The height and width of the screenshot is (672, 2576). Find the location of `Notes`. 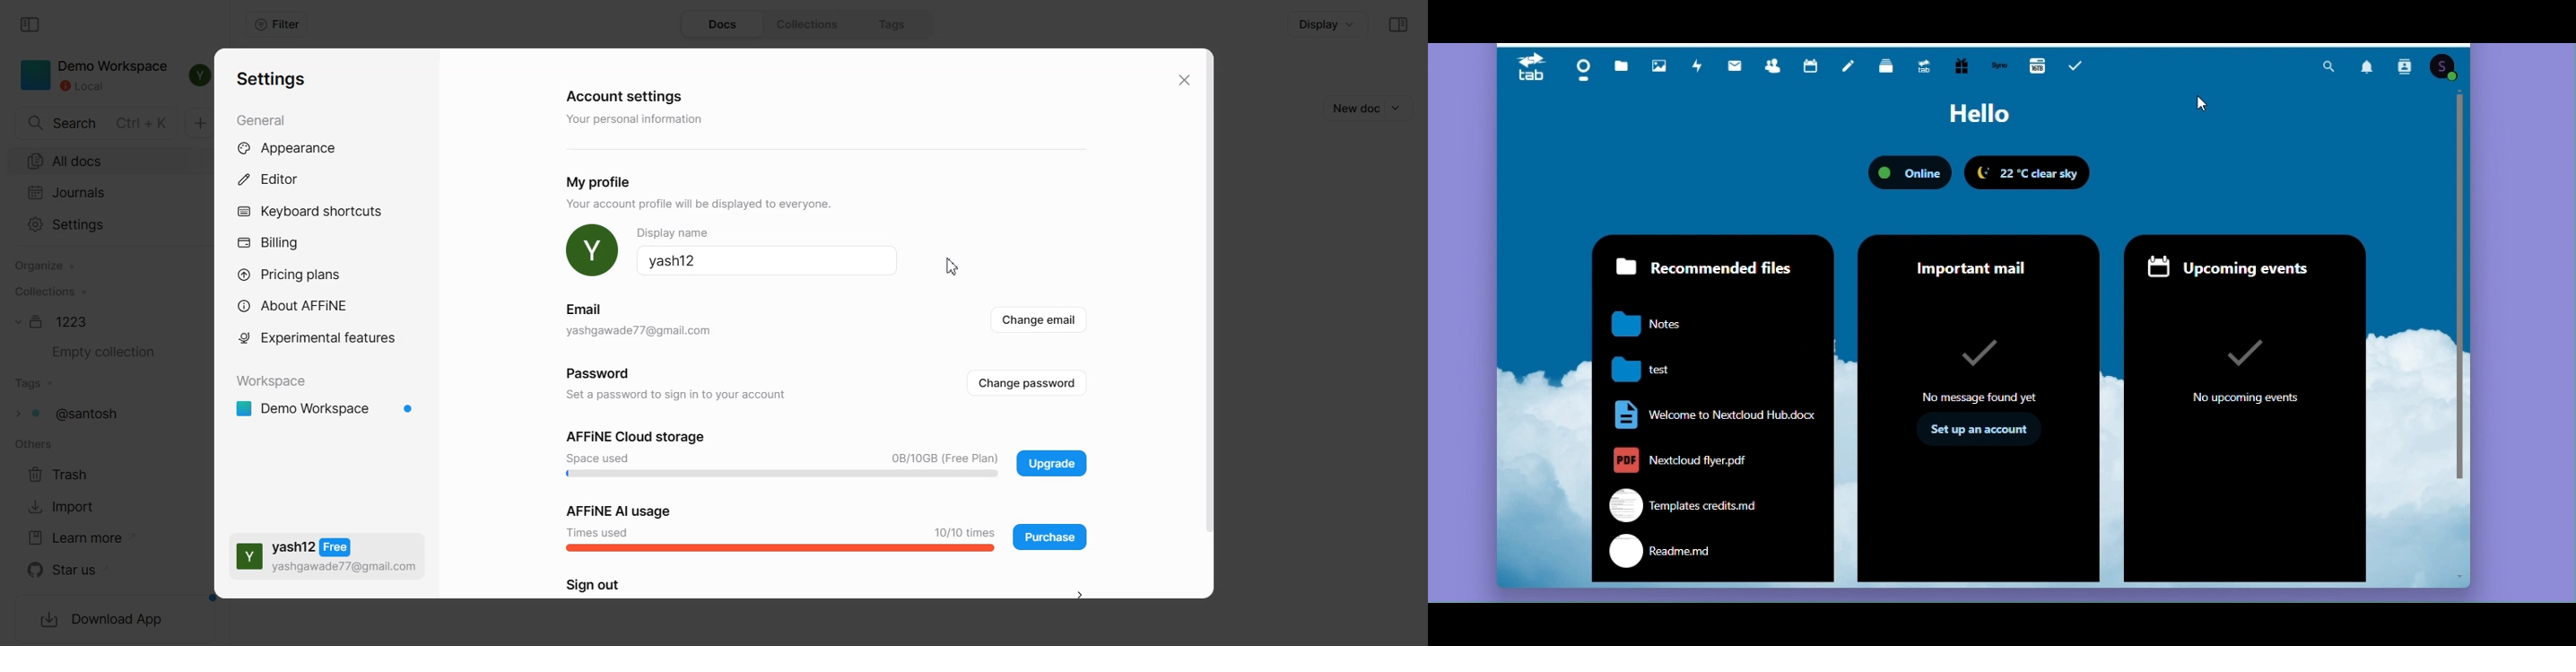

Notes is located at coordinates (1849, 69).